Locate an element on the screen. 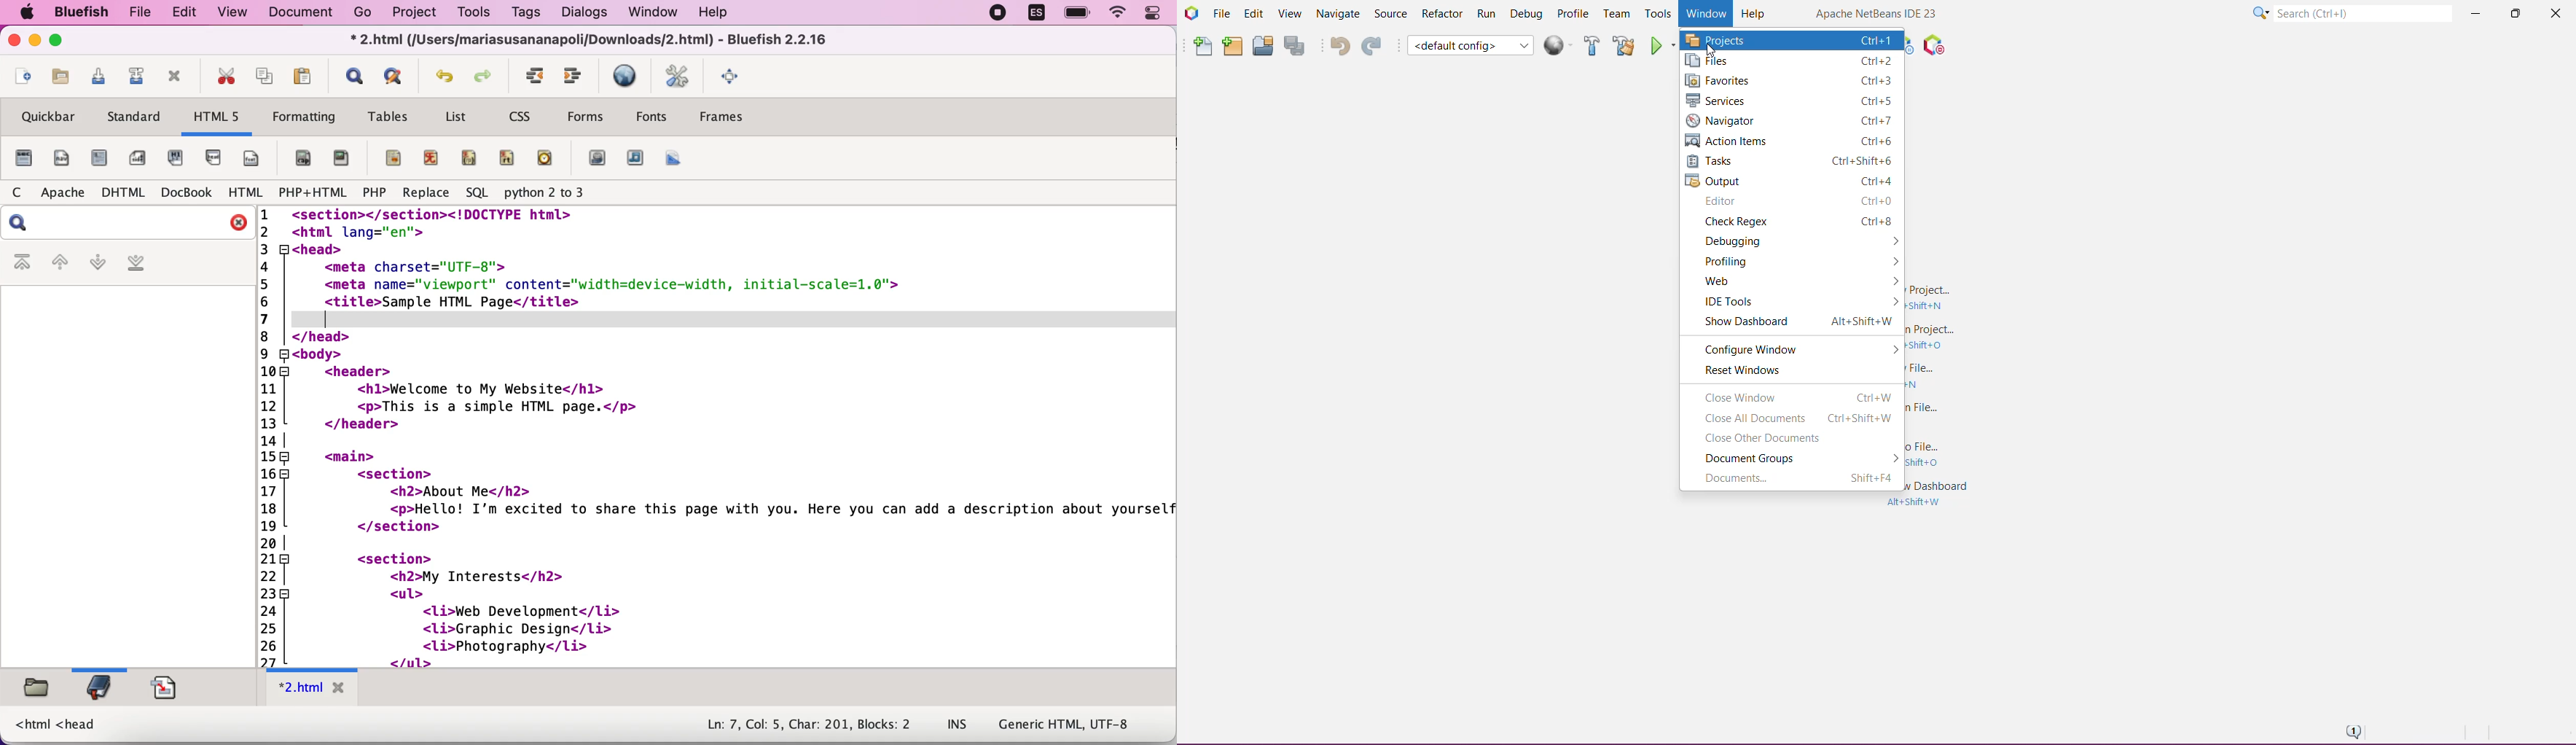  INS is located at coordinates (958, 725).